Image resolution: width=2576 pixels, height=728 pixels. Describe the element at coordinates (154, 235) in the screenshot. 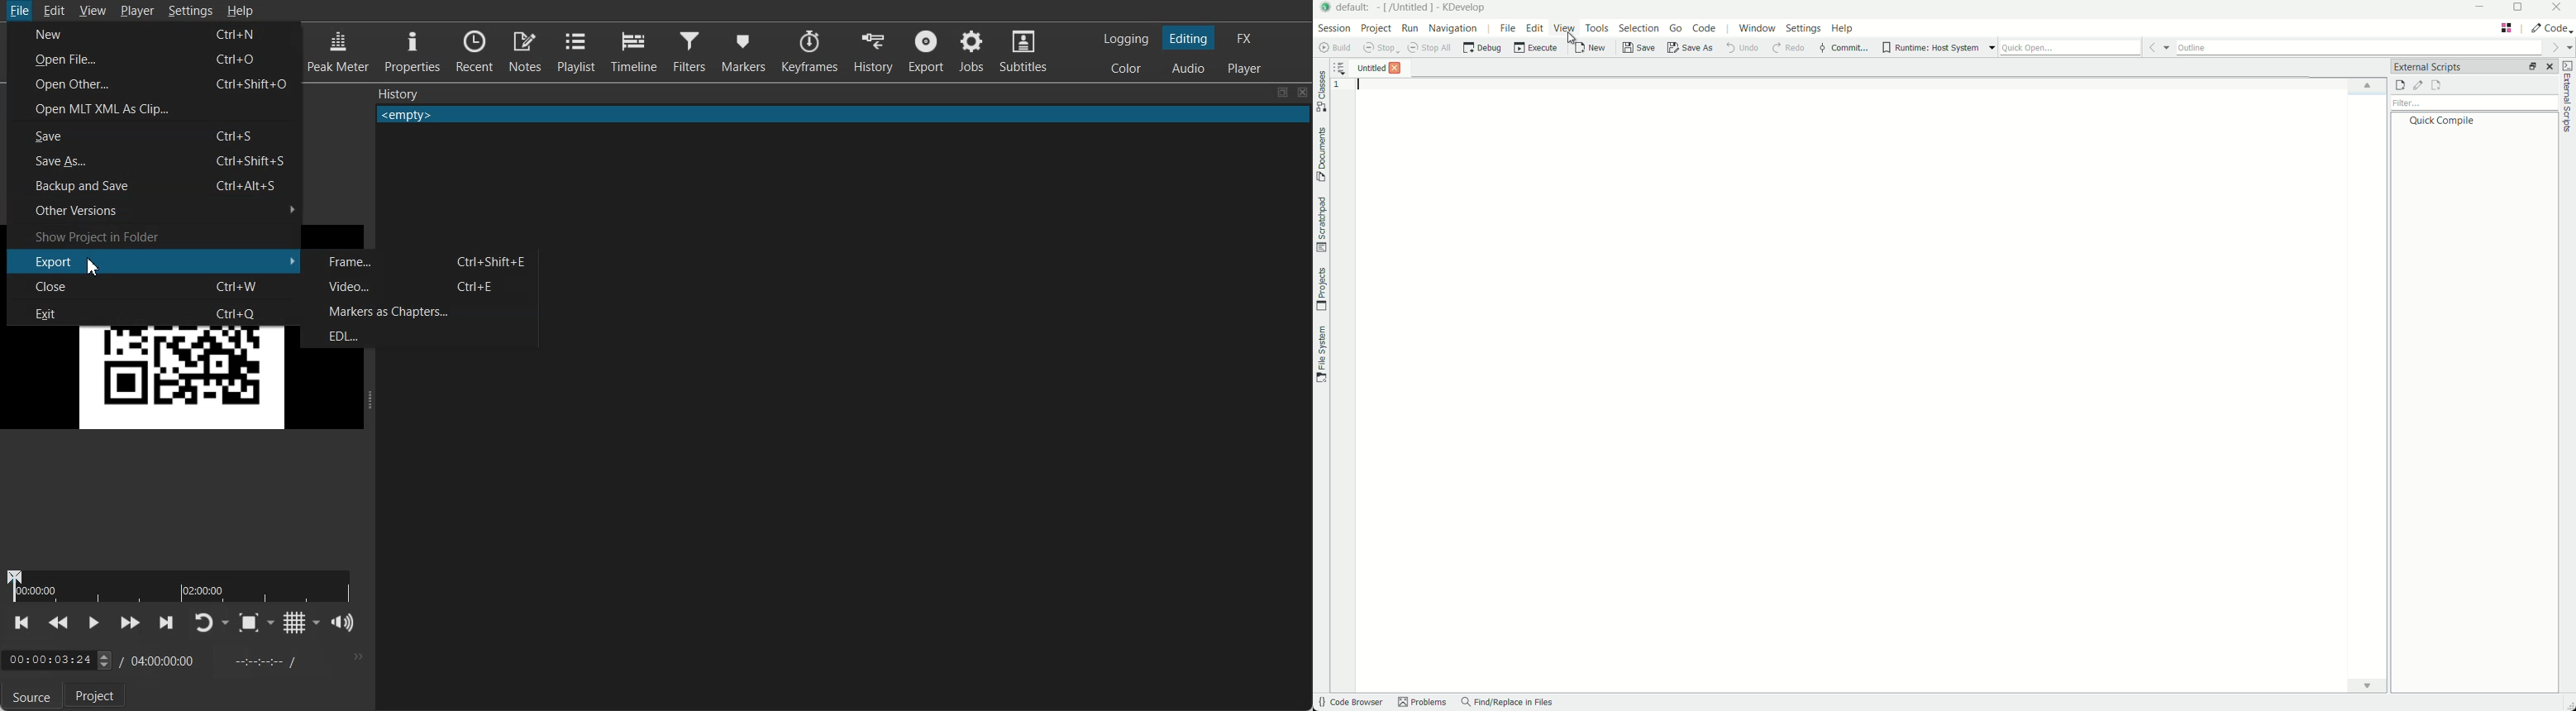

I see `Show Project in Folder` at that location.